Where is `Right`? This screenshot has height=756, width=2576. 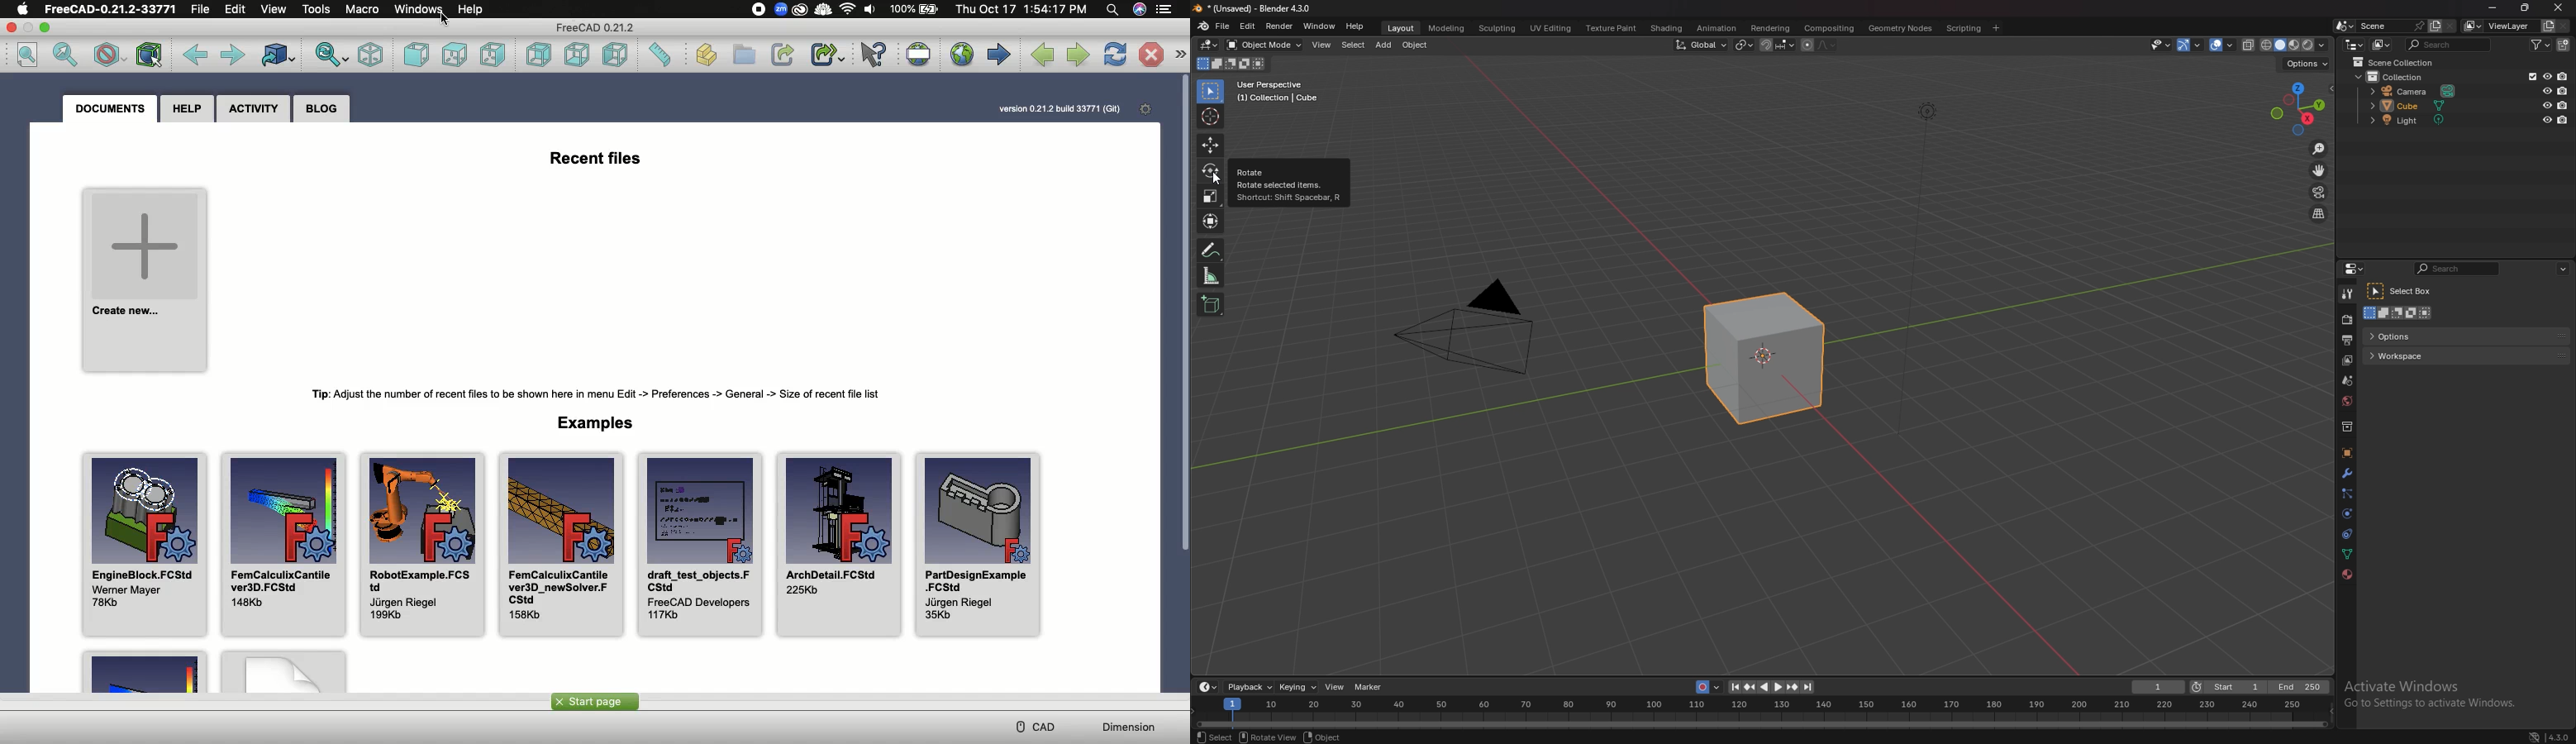
Right is located at coordinates (493, 55).